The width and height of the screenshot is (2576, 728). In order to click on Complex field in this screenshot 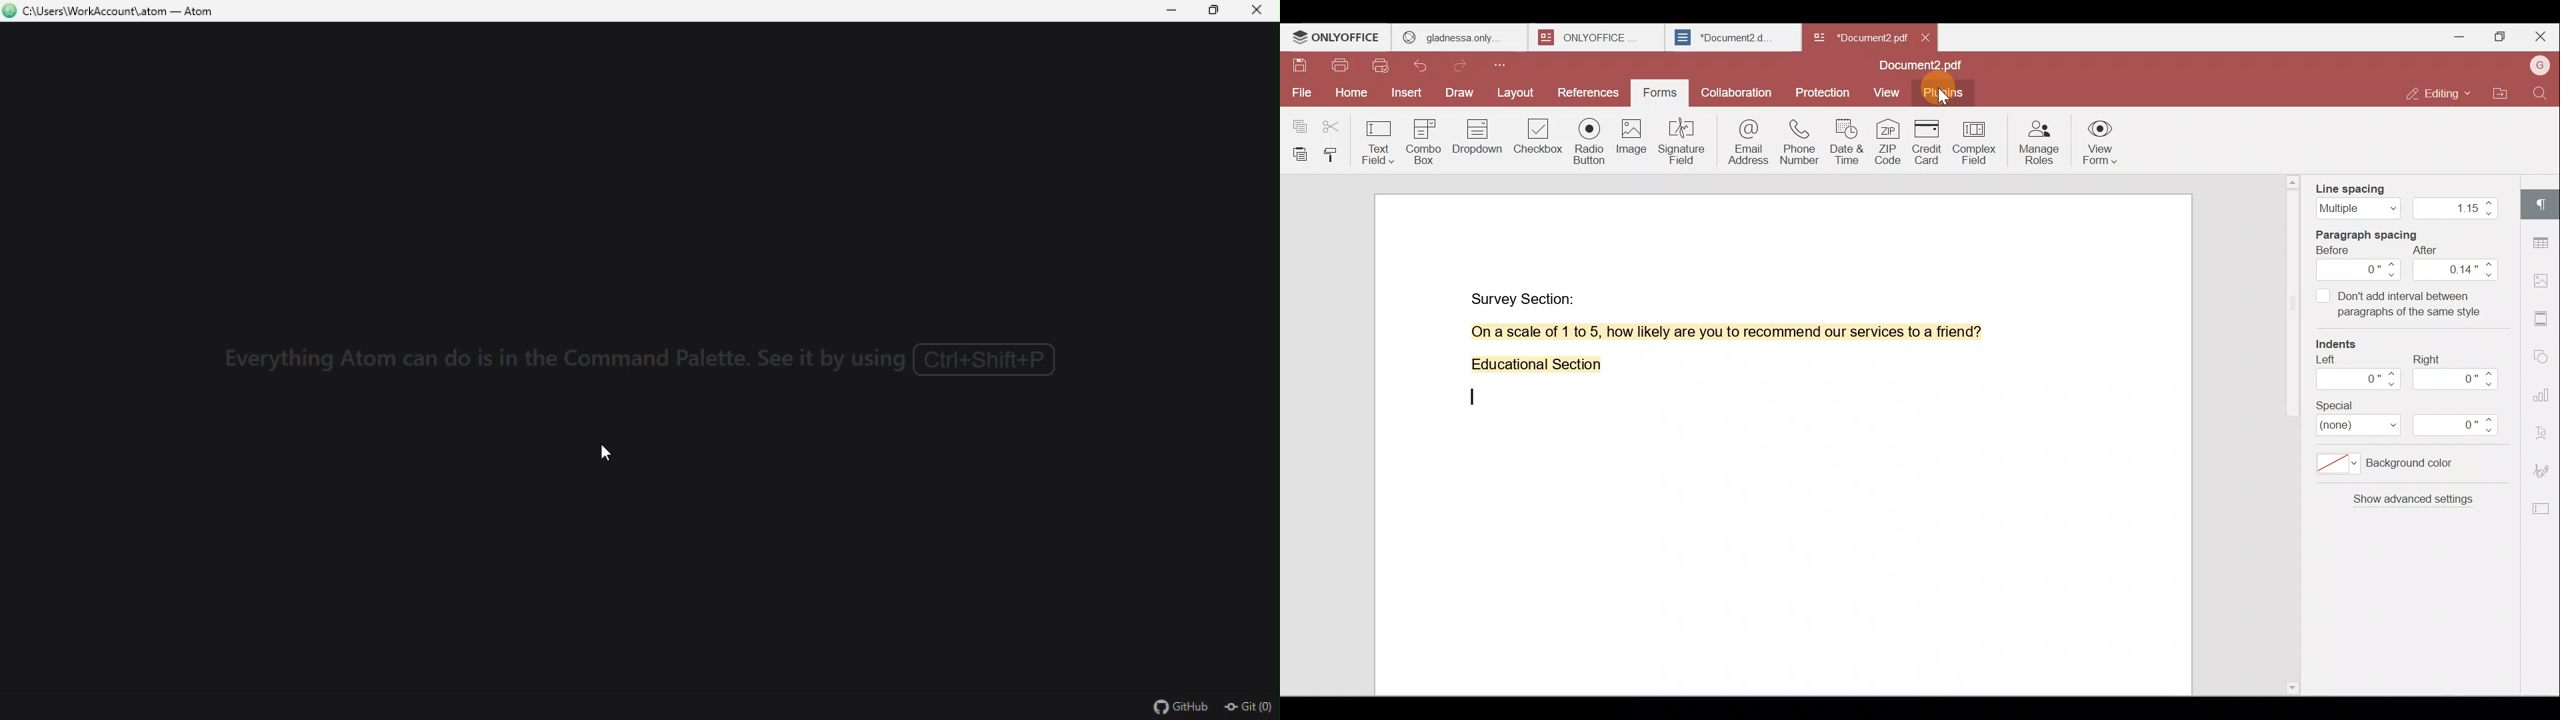, I will do `click(1978, 143)`.